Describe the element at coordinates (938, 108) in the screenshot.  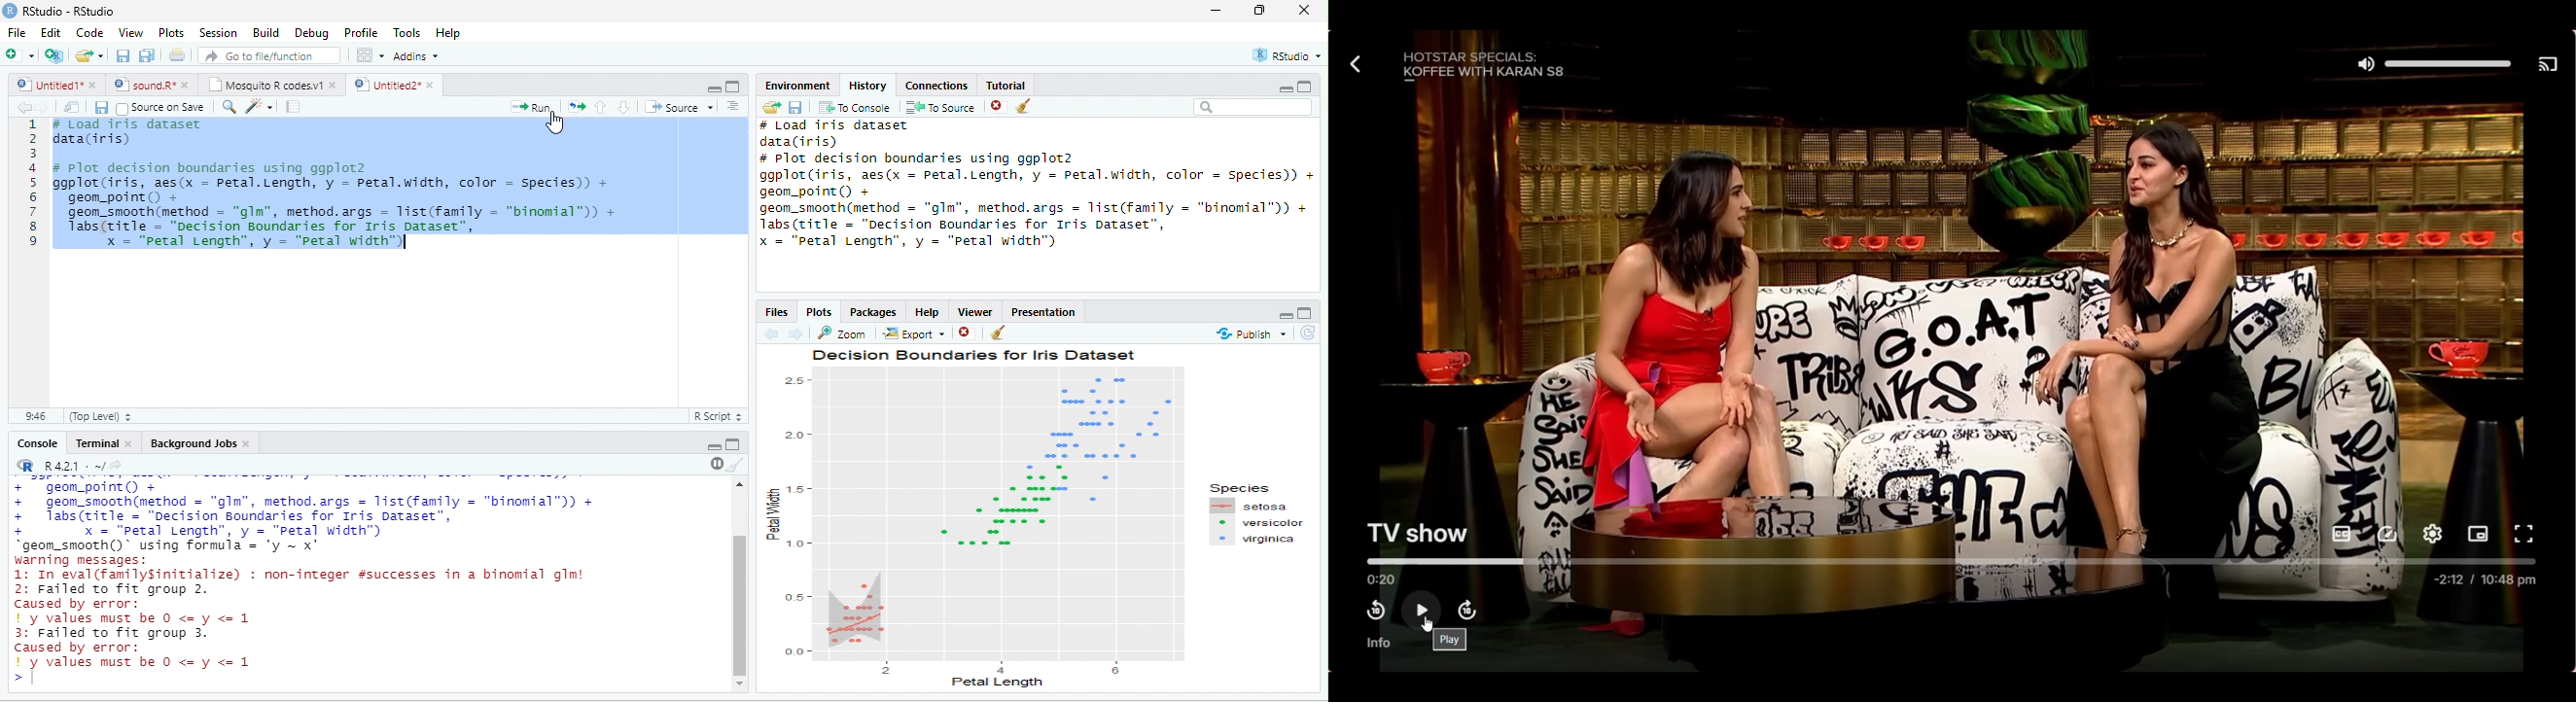
I see `To source` at that location.